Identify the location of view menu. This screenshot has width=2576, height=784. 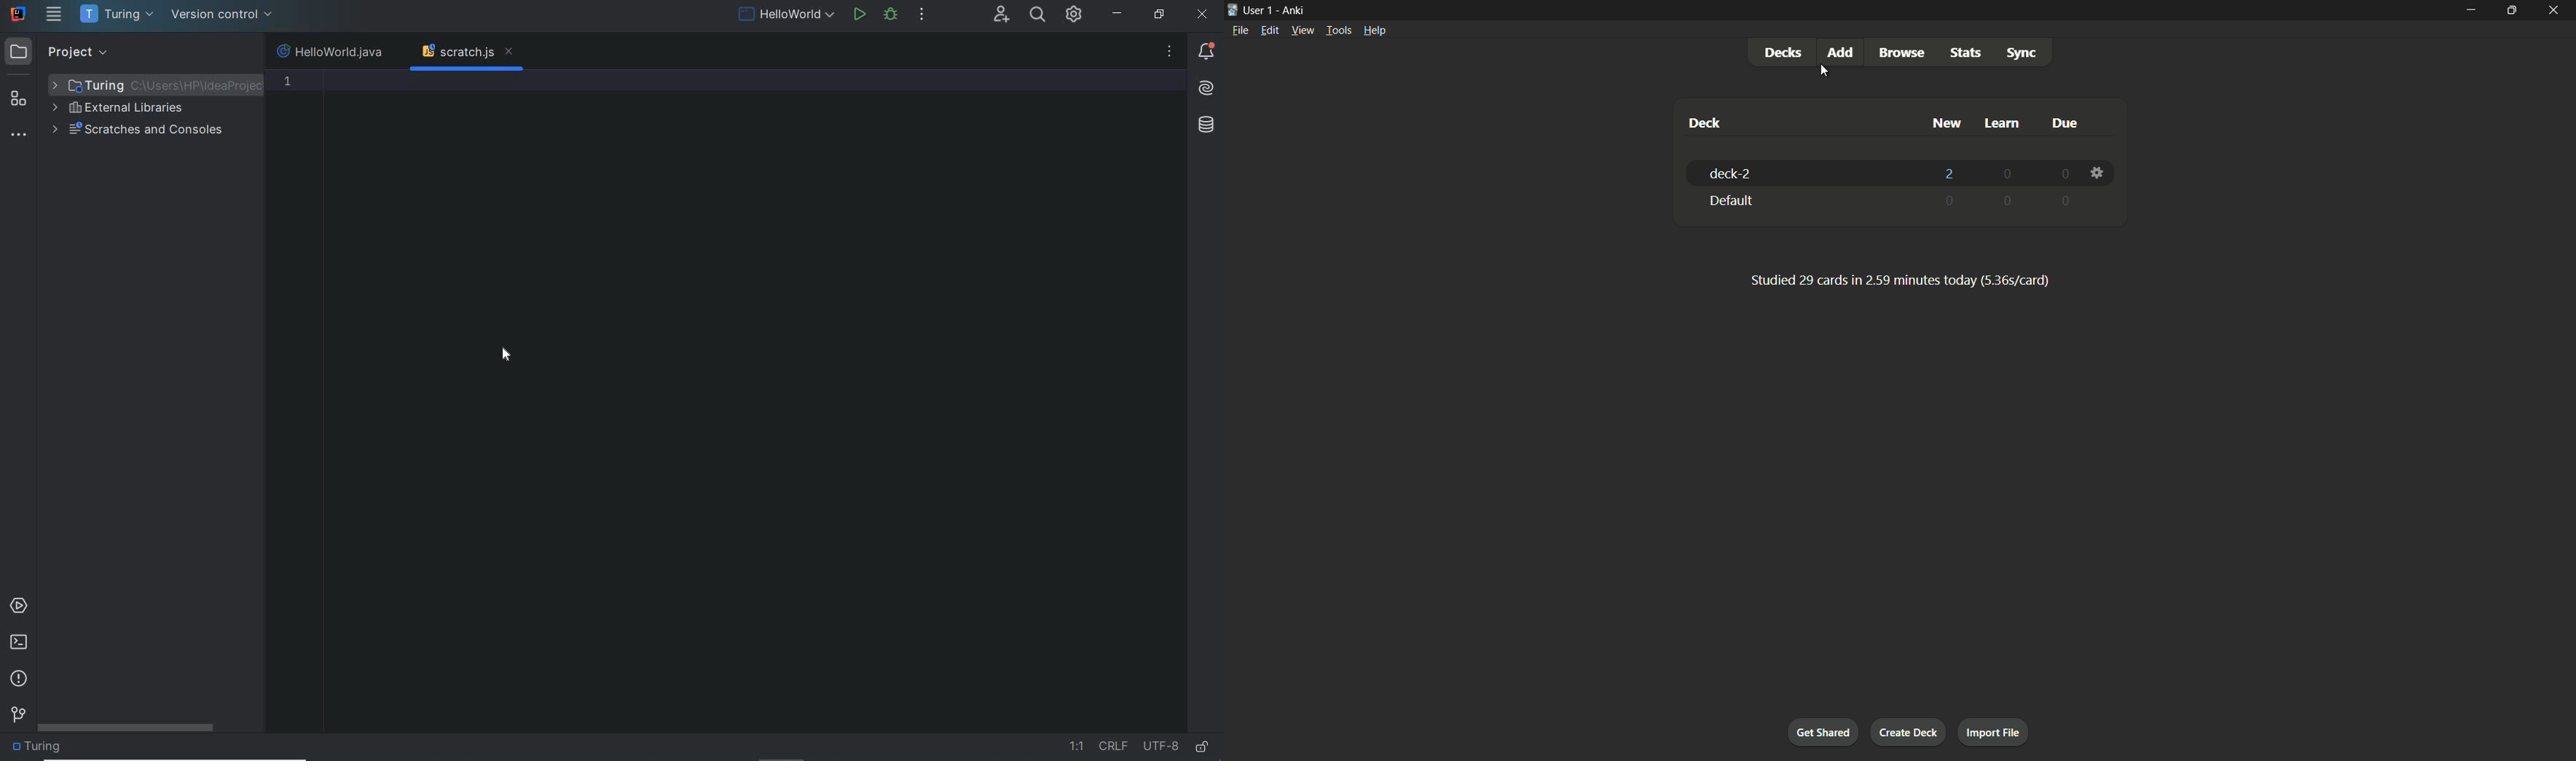
(1303, 30).